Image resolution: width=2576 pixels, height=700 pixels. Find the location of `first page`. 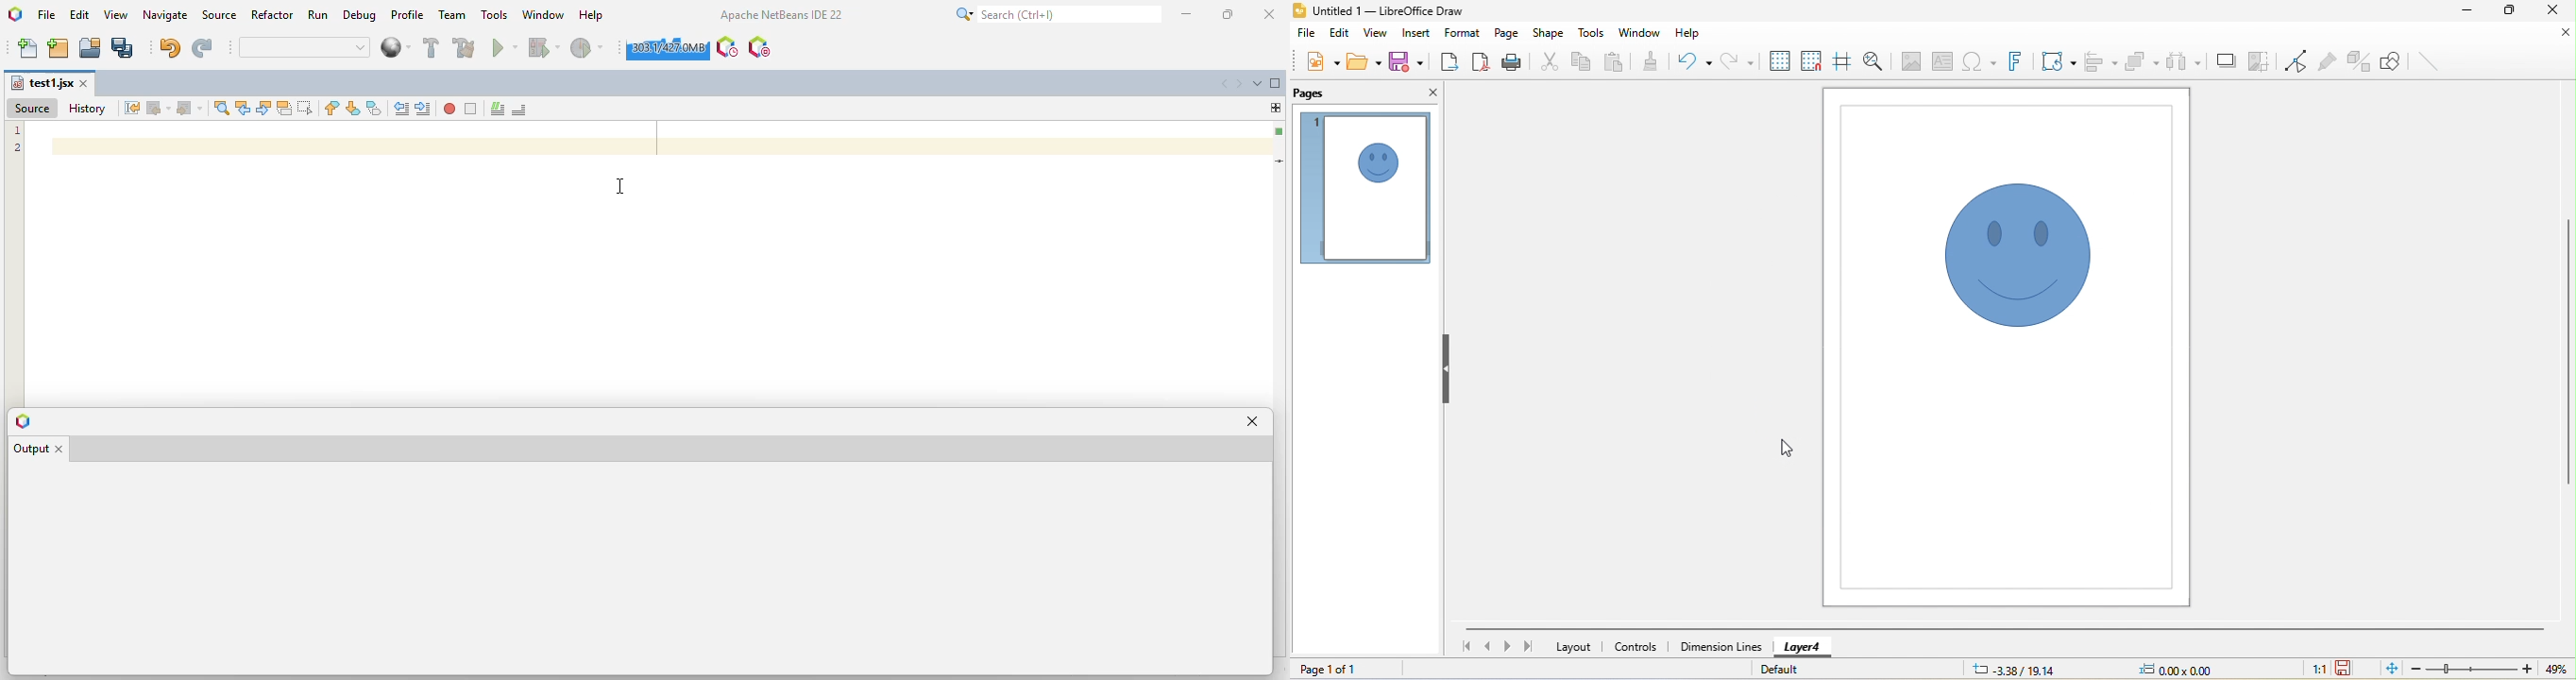

first page is located at coordinates (1463, 646).